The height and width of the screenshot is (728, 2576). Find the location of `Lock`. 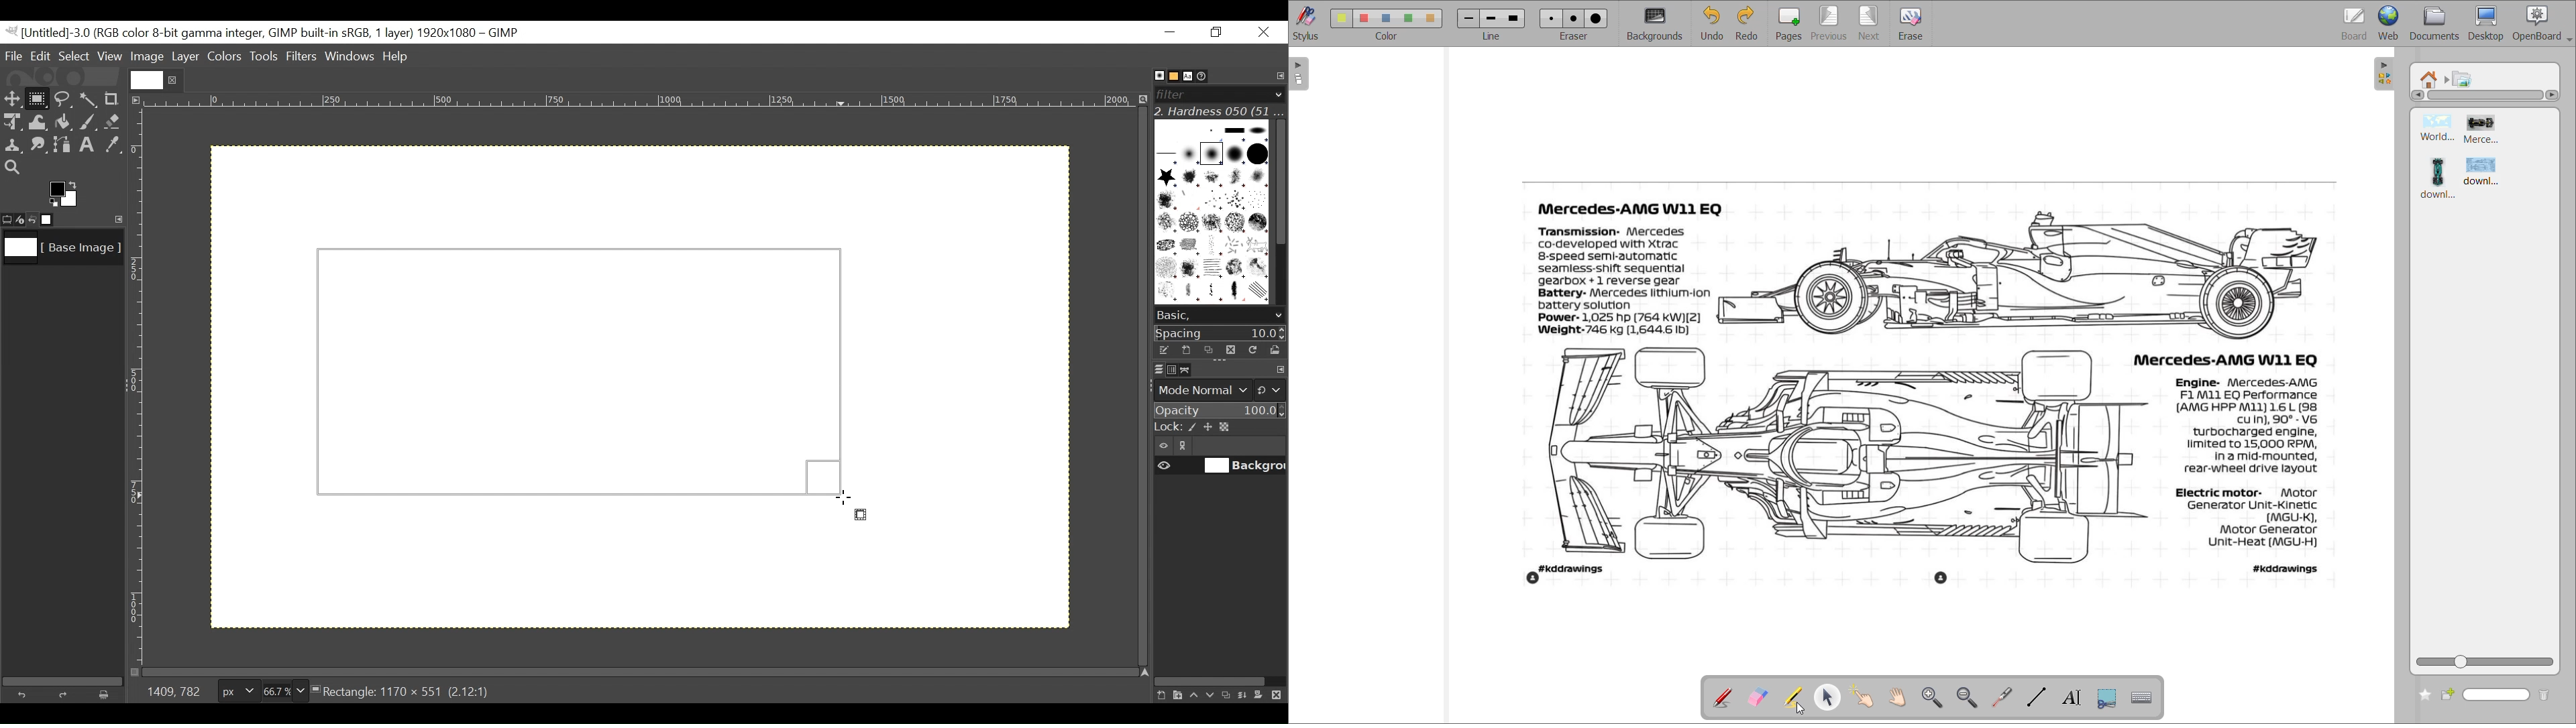

Lock is located at coordinates (1219, 428).